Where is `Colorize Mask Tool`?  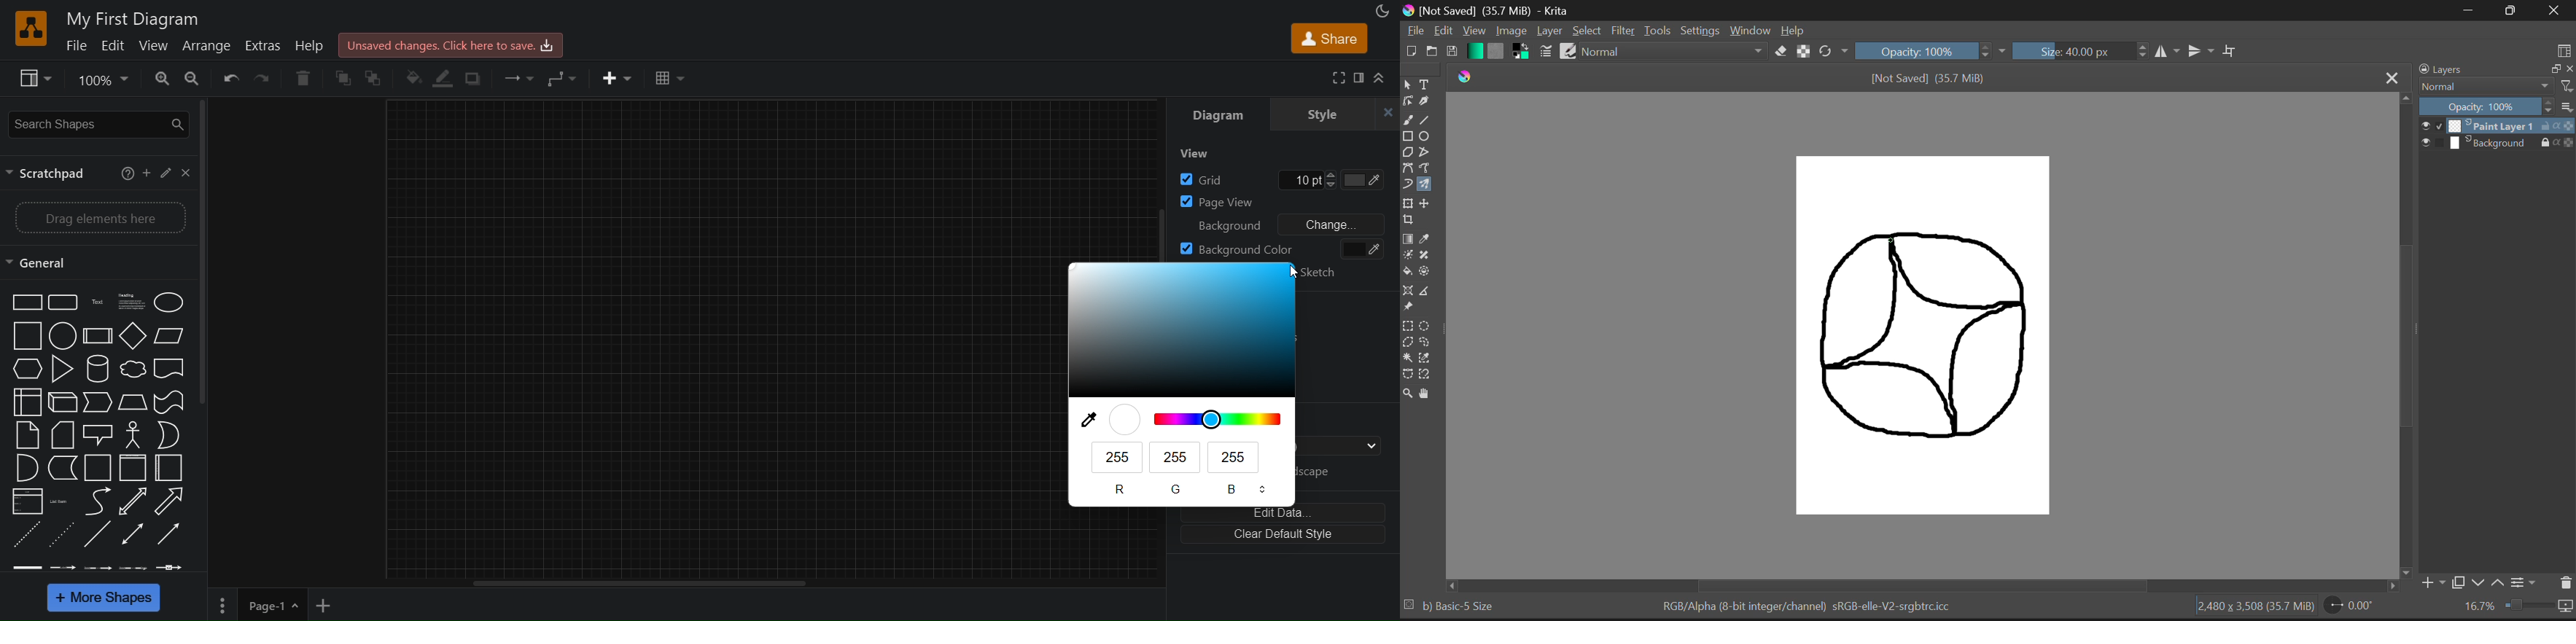
Colorize Mask Tool is located at coordinates (1407, 257).